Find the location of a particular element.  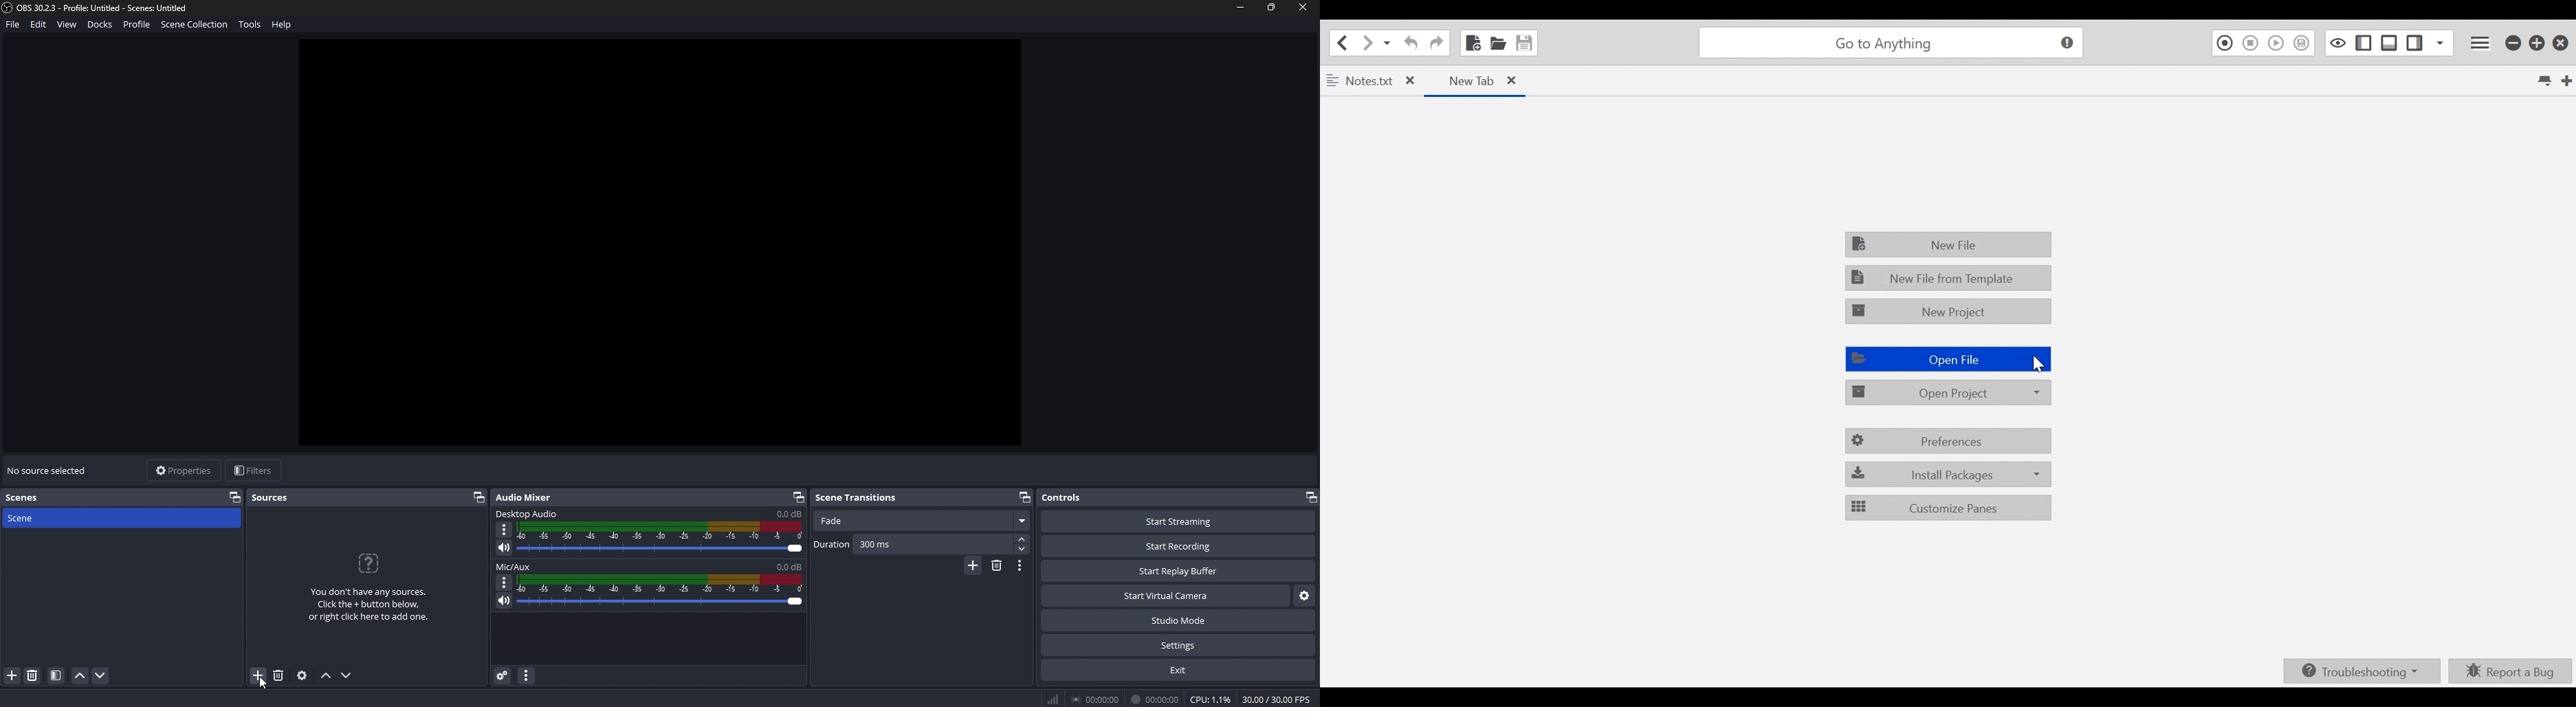

scene is located at coordinates (36, 518).